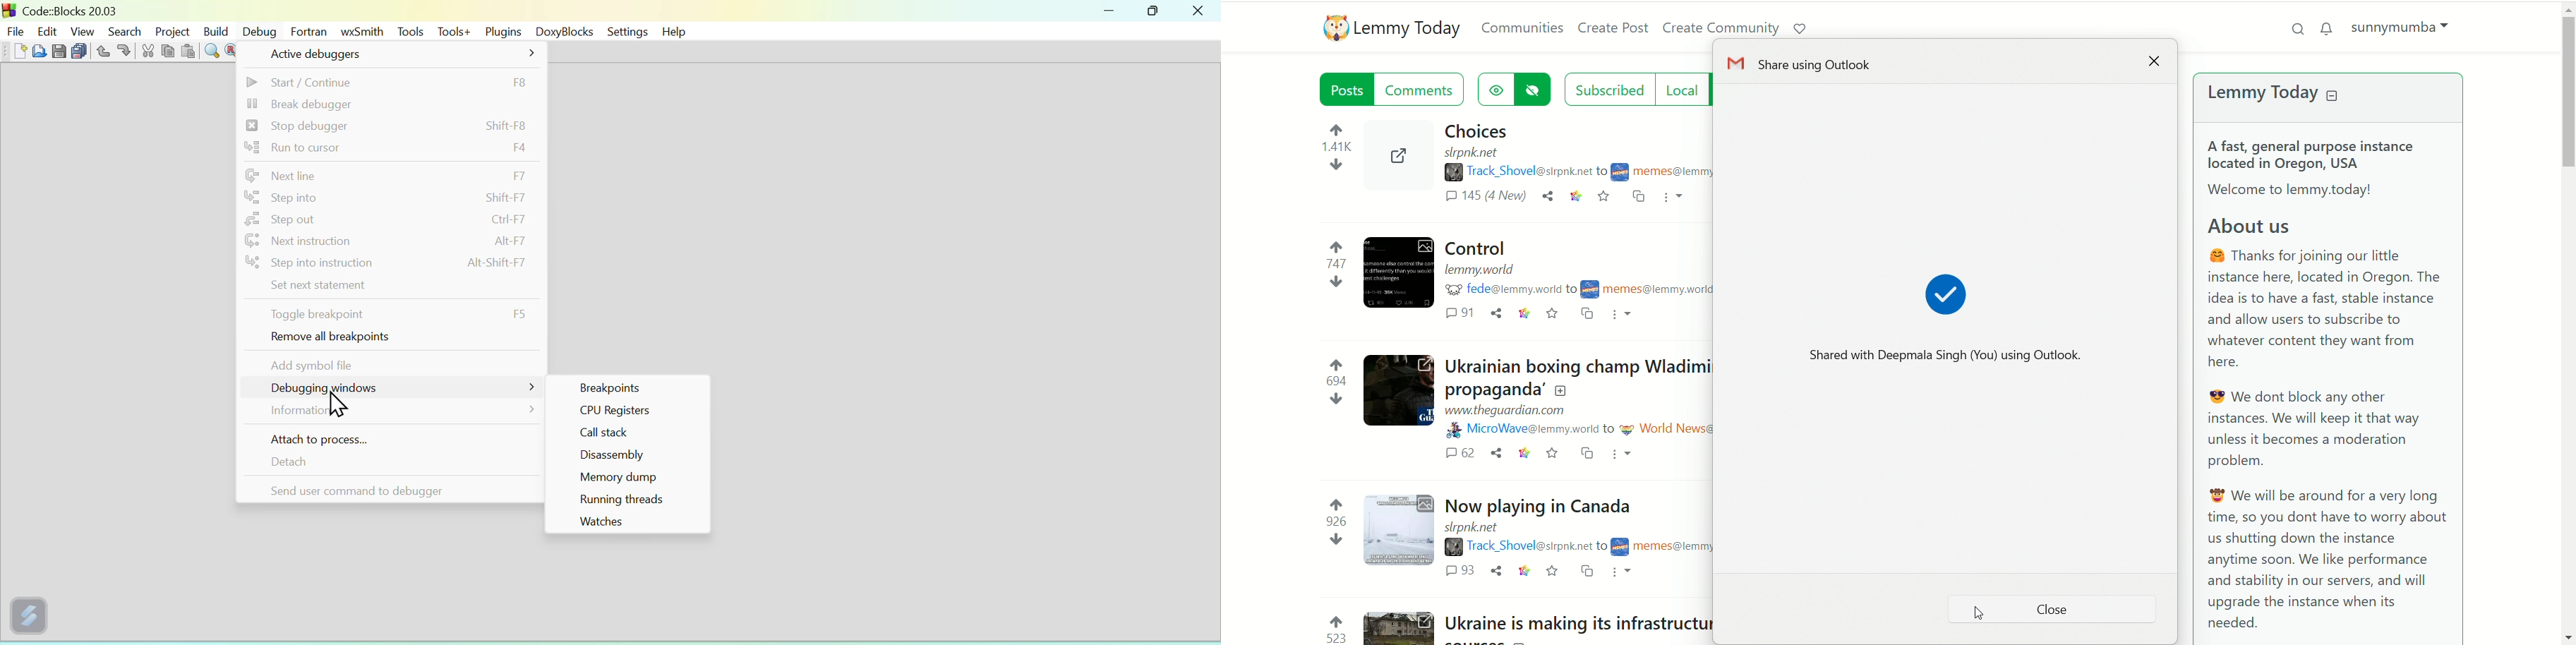 This screenshot has height=672, width=2576. What do you see at coordinates (215, 29) in the screenshot?
I see `Build` at bounding box center [215, 29].